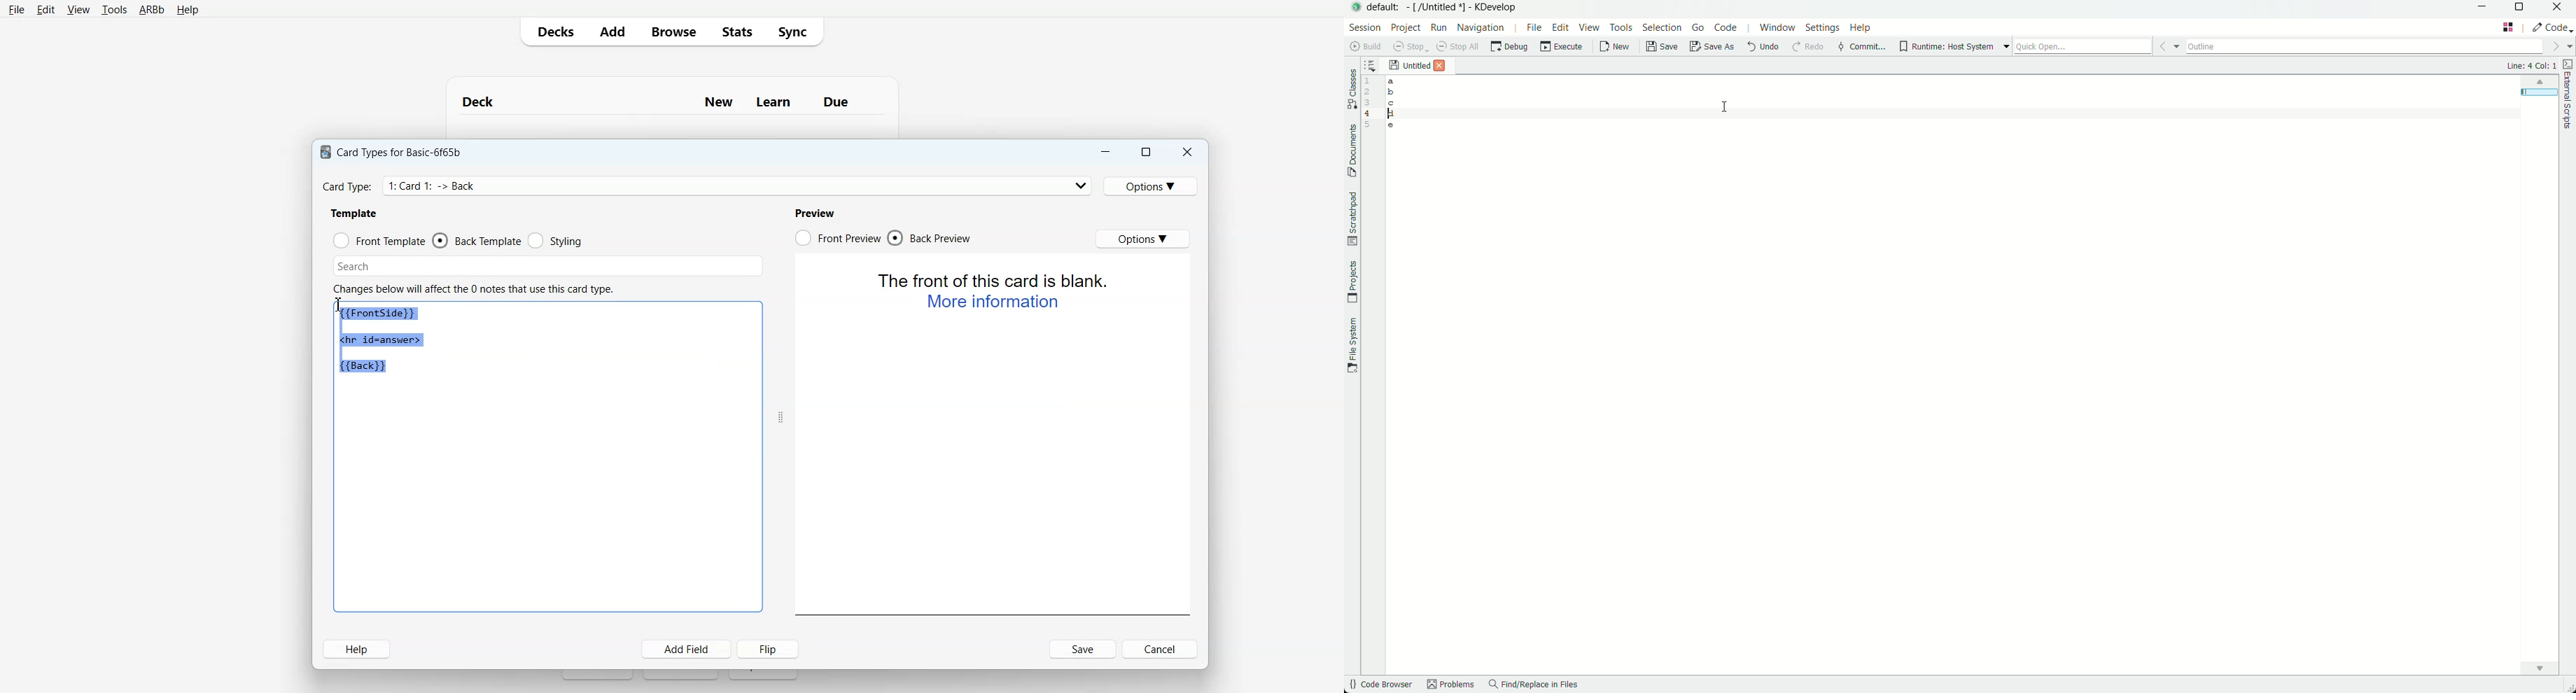  What do you see at coordinates (1154, 185) in the screenshot?
I see `Options` at bounding box center [1154, 185].